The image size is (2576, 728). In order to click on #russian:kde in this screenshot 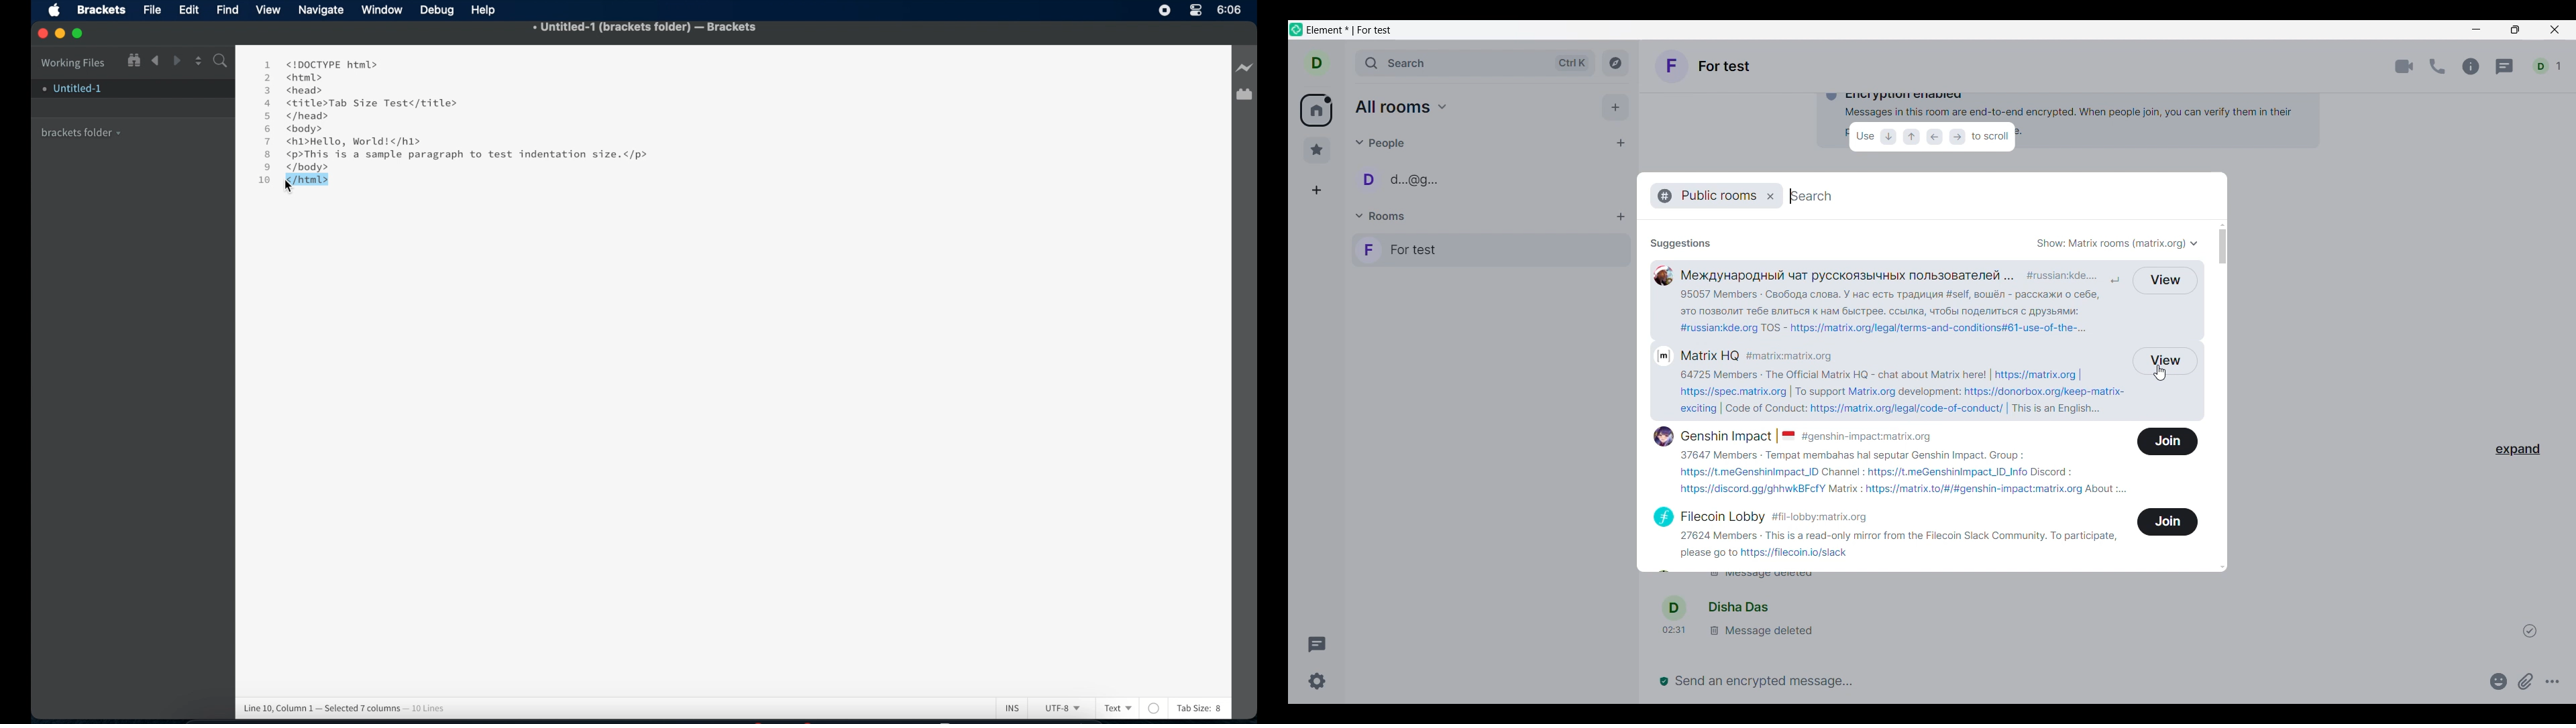, I will do `click(2070, 276)`.